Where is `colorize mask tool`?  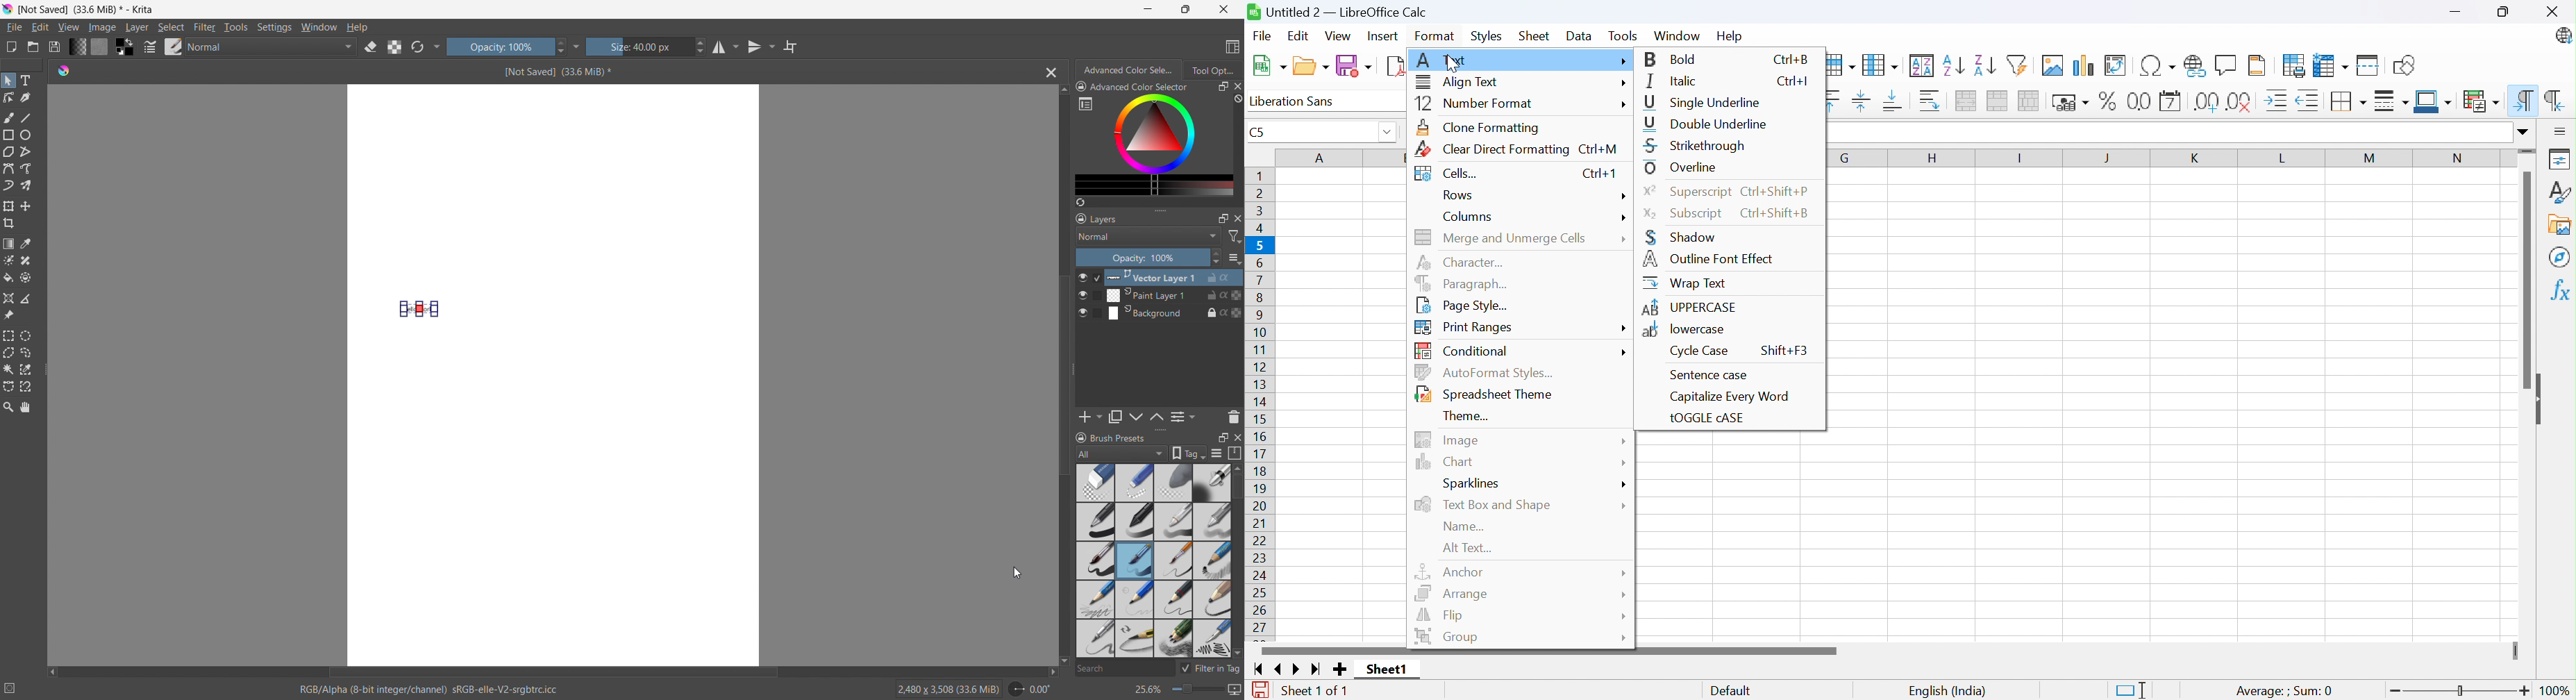
colorize mask tool is located at coordinates (8, 260).